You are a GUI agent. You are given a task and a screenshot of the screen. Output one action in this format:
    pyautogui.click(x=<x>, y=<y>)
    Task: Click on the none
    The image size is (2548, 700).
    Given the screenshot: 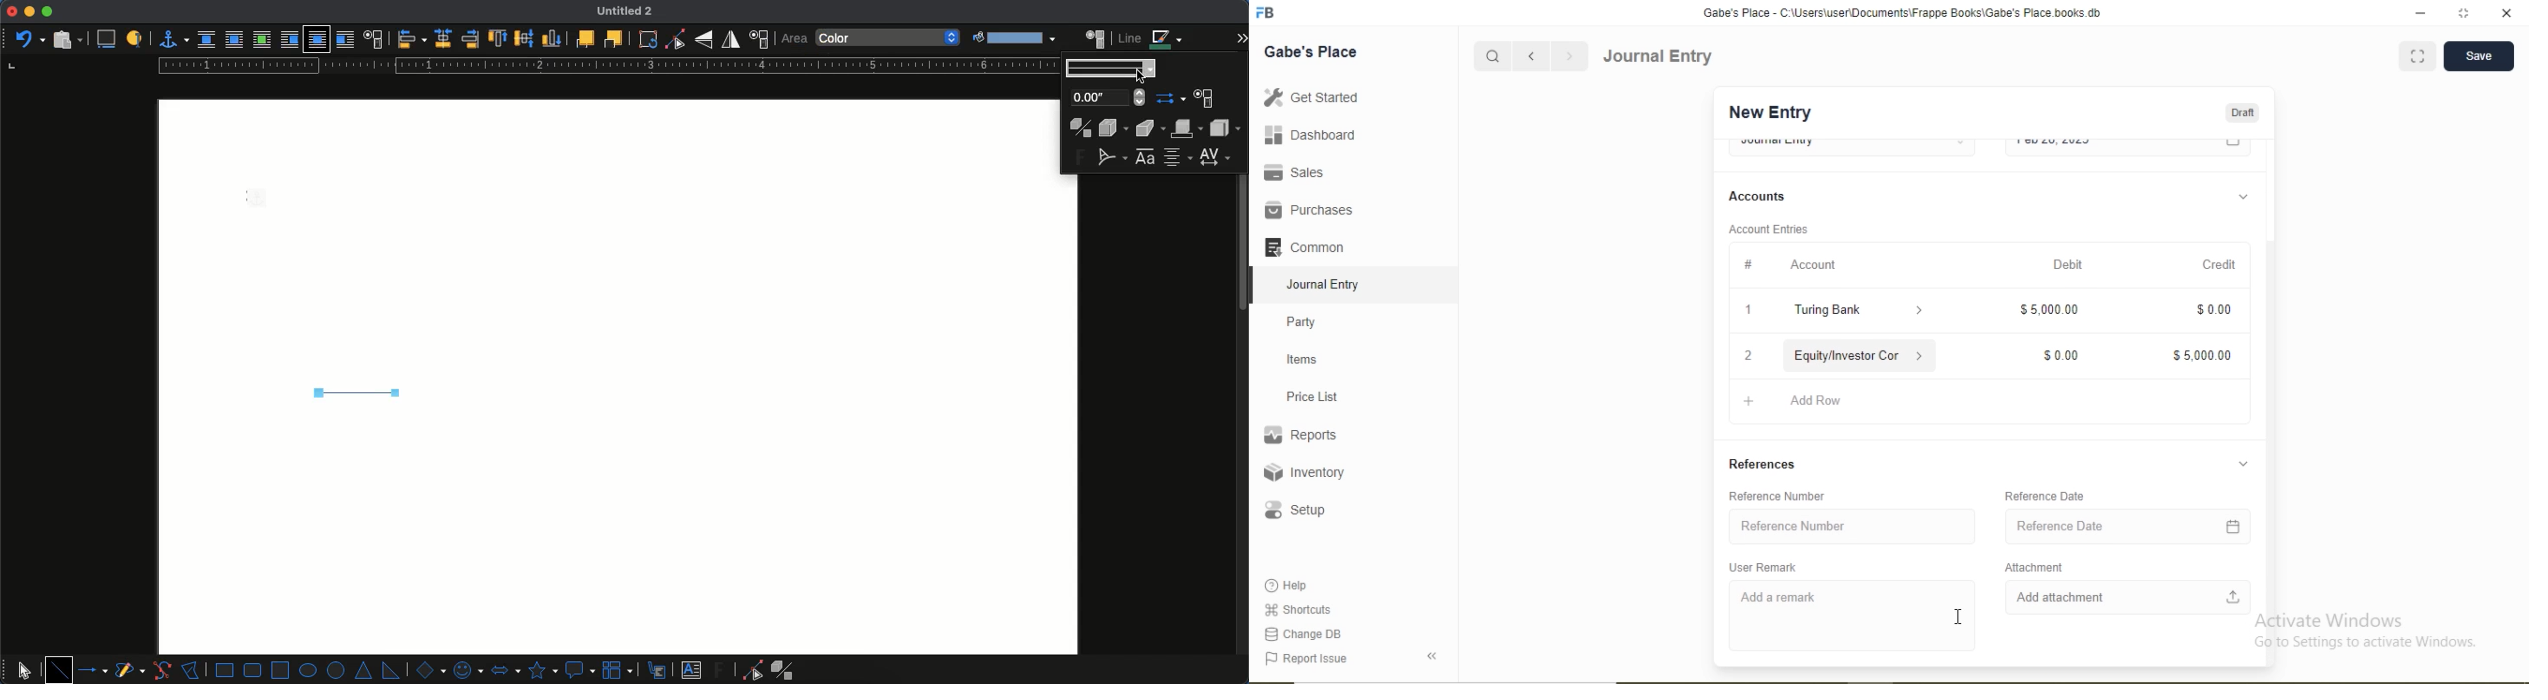 What is the action you would take?
    pyautogui.click(x=207, y=40)
    